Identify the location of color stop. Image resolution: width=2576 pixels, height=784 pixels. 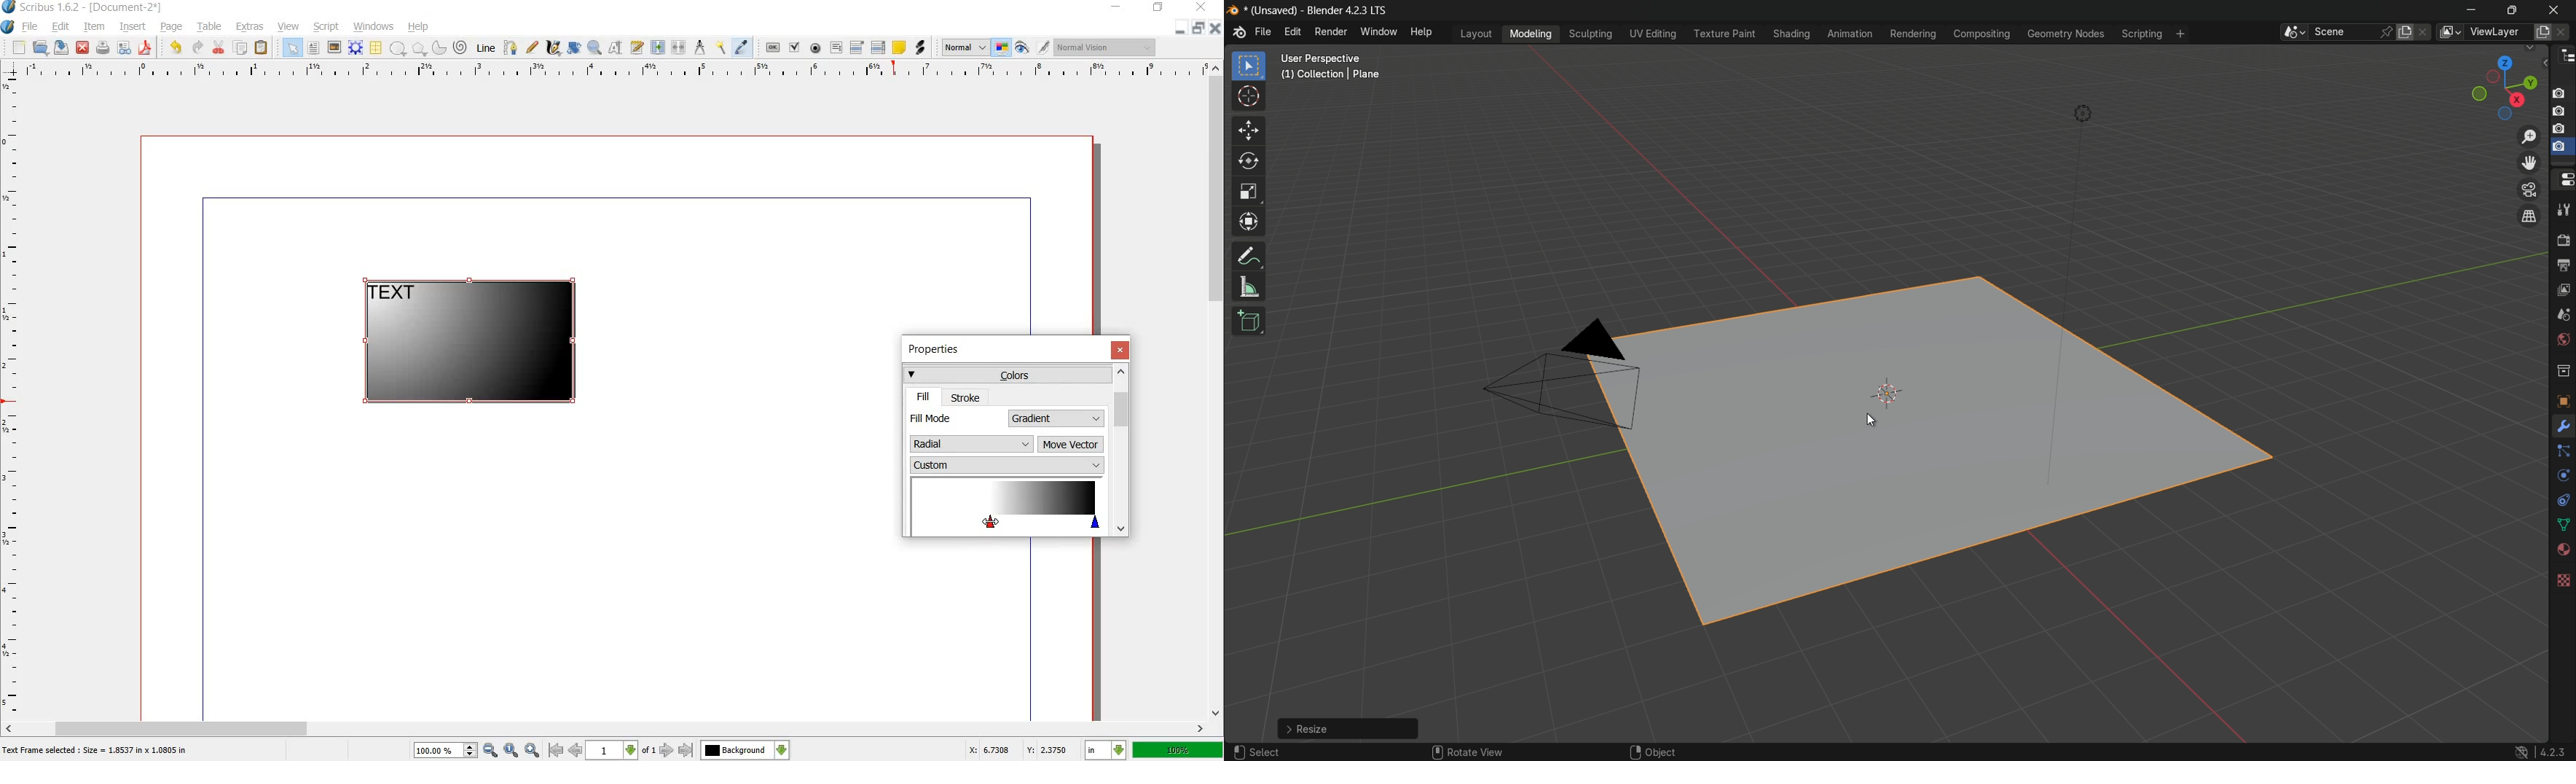
(1008, 507).